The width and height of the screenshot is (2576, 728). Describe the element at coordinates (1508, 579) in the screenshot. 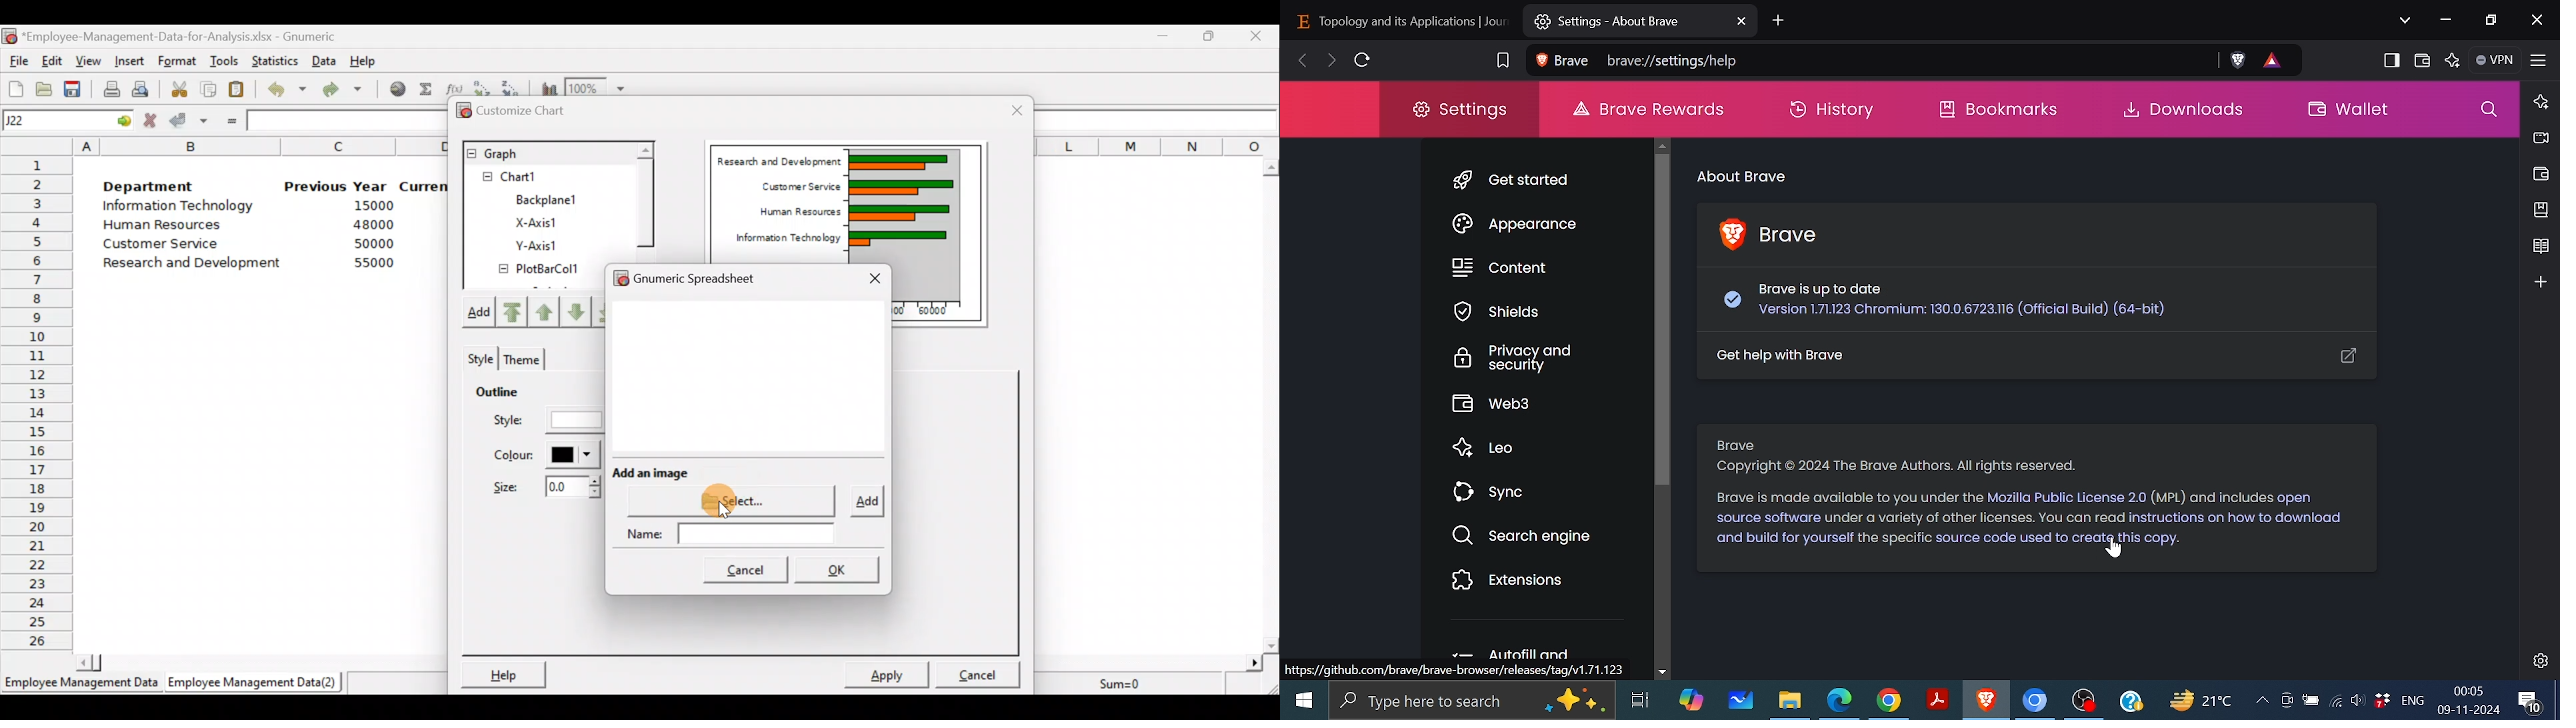

I see `Extensions` at that location.